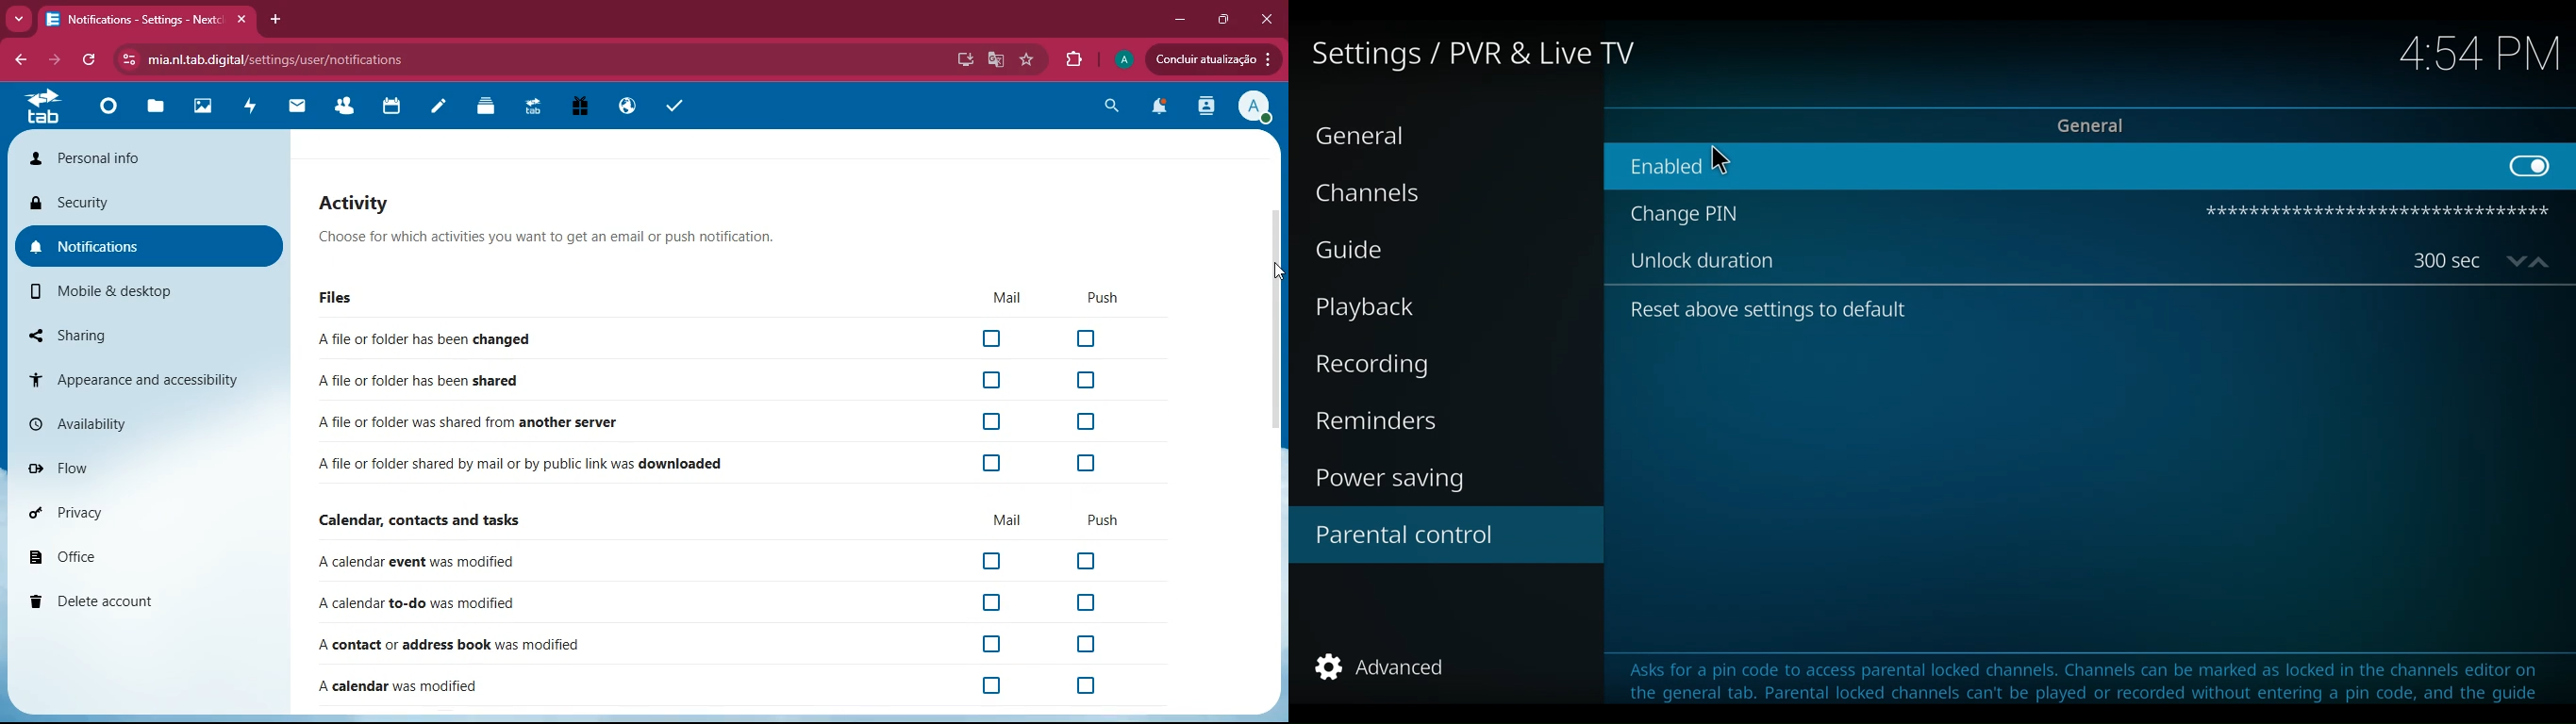 The image size is (2576, 728). What do you see at coordinates (275, 18) in the screenshot?
I see `add tab` at bounding box center [275, 18].